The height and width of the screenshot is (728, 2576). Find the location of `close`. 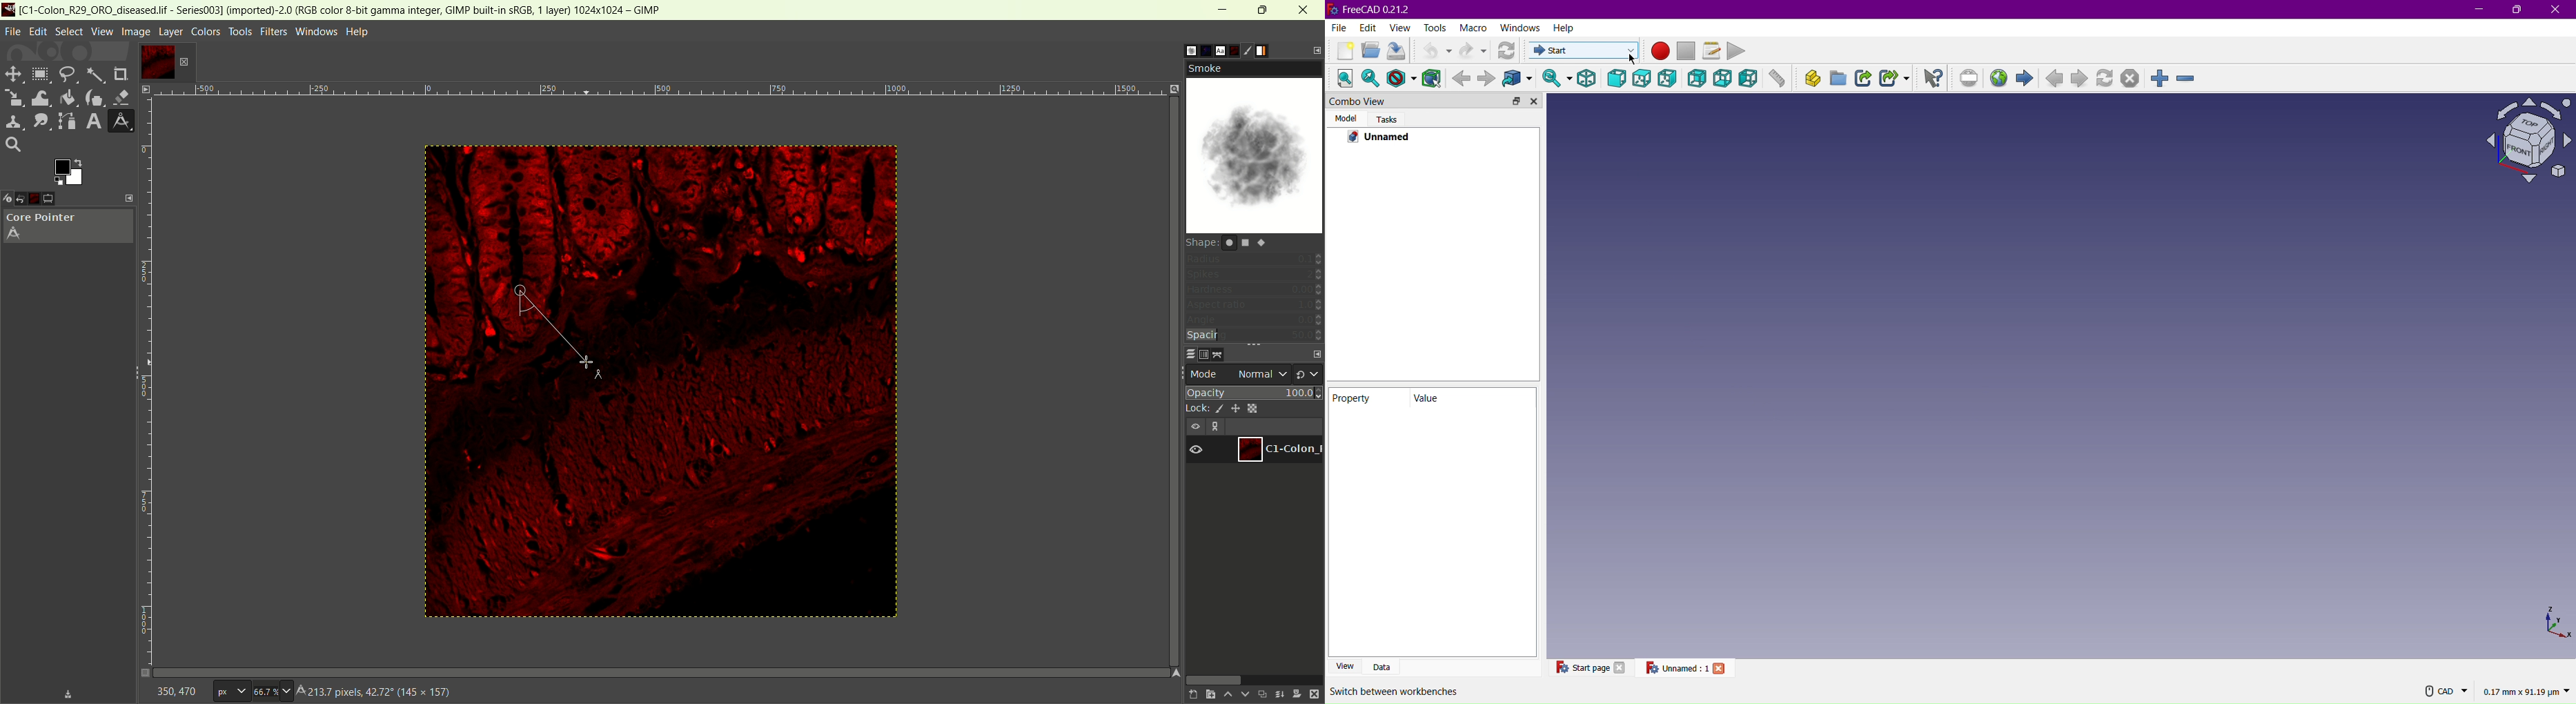

close is located at coordinates (1721, 667).